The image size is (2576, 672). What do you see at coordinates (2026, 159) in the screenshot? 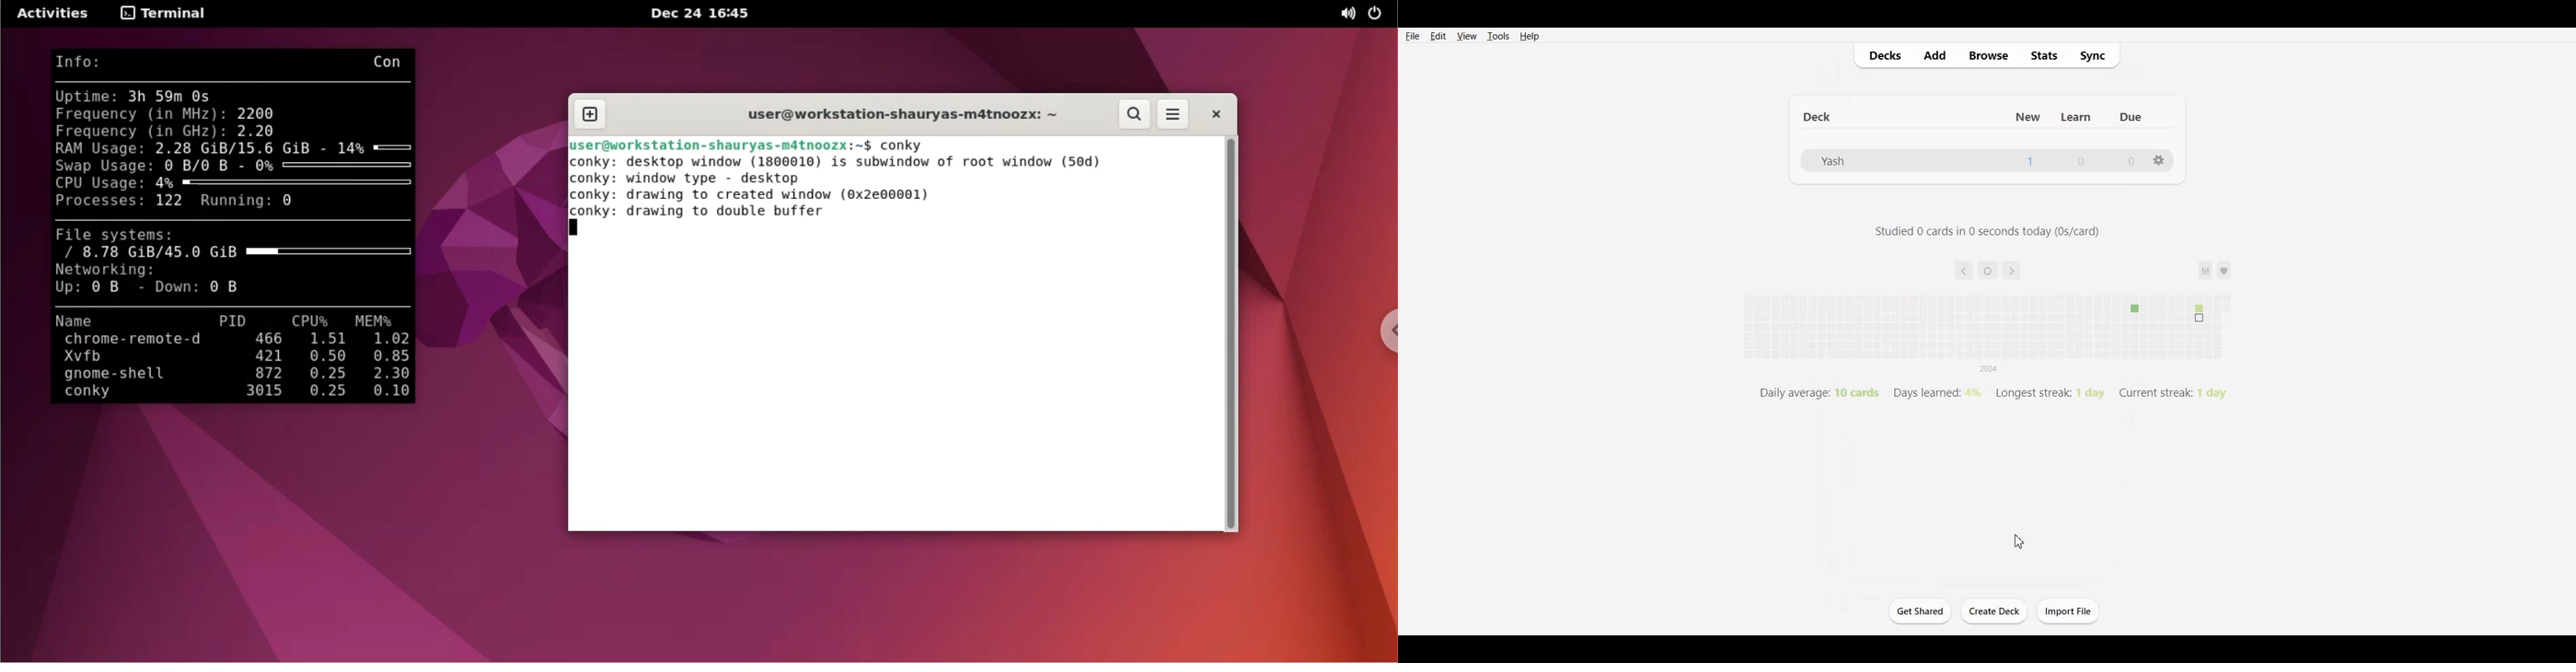
I see `1` at bounding box center [2026, 159].